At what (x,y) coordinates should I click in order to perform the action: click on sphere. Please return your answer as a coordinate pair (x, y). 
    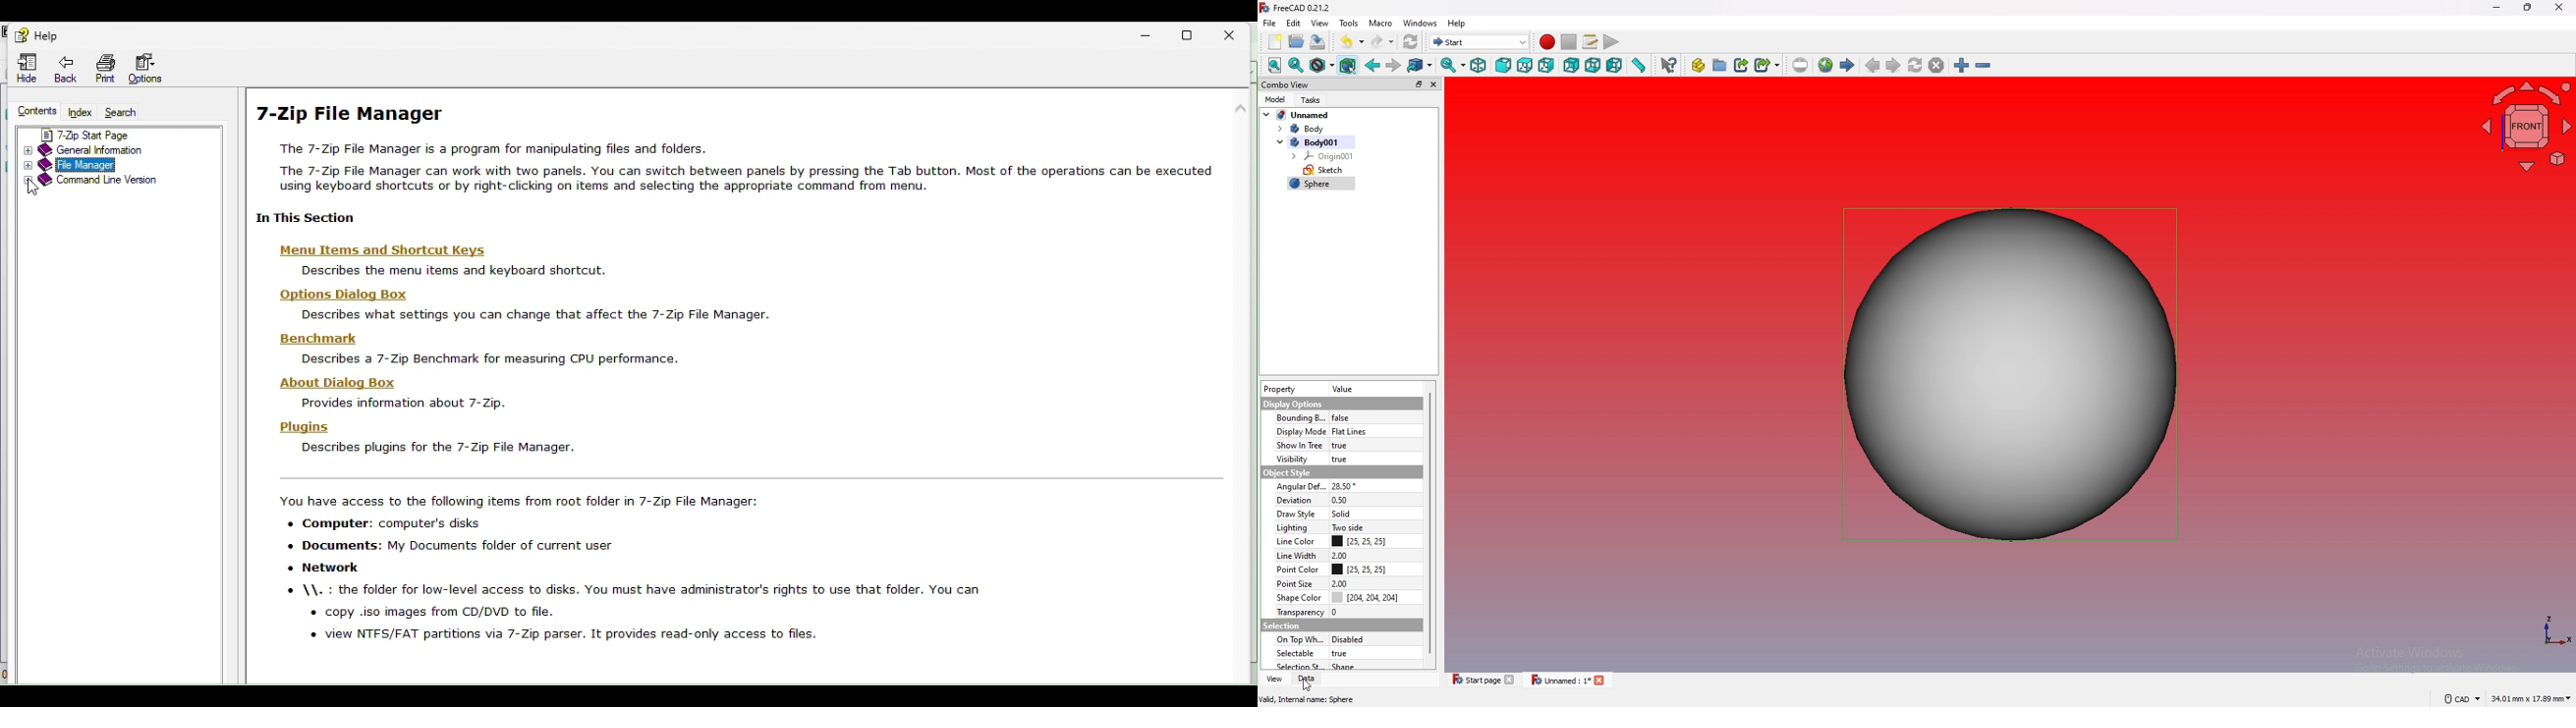
    Looking at the image, I should click on (1321, 185).